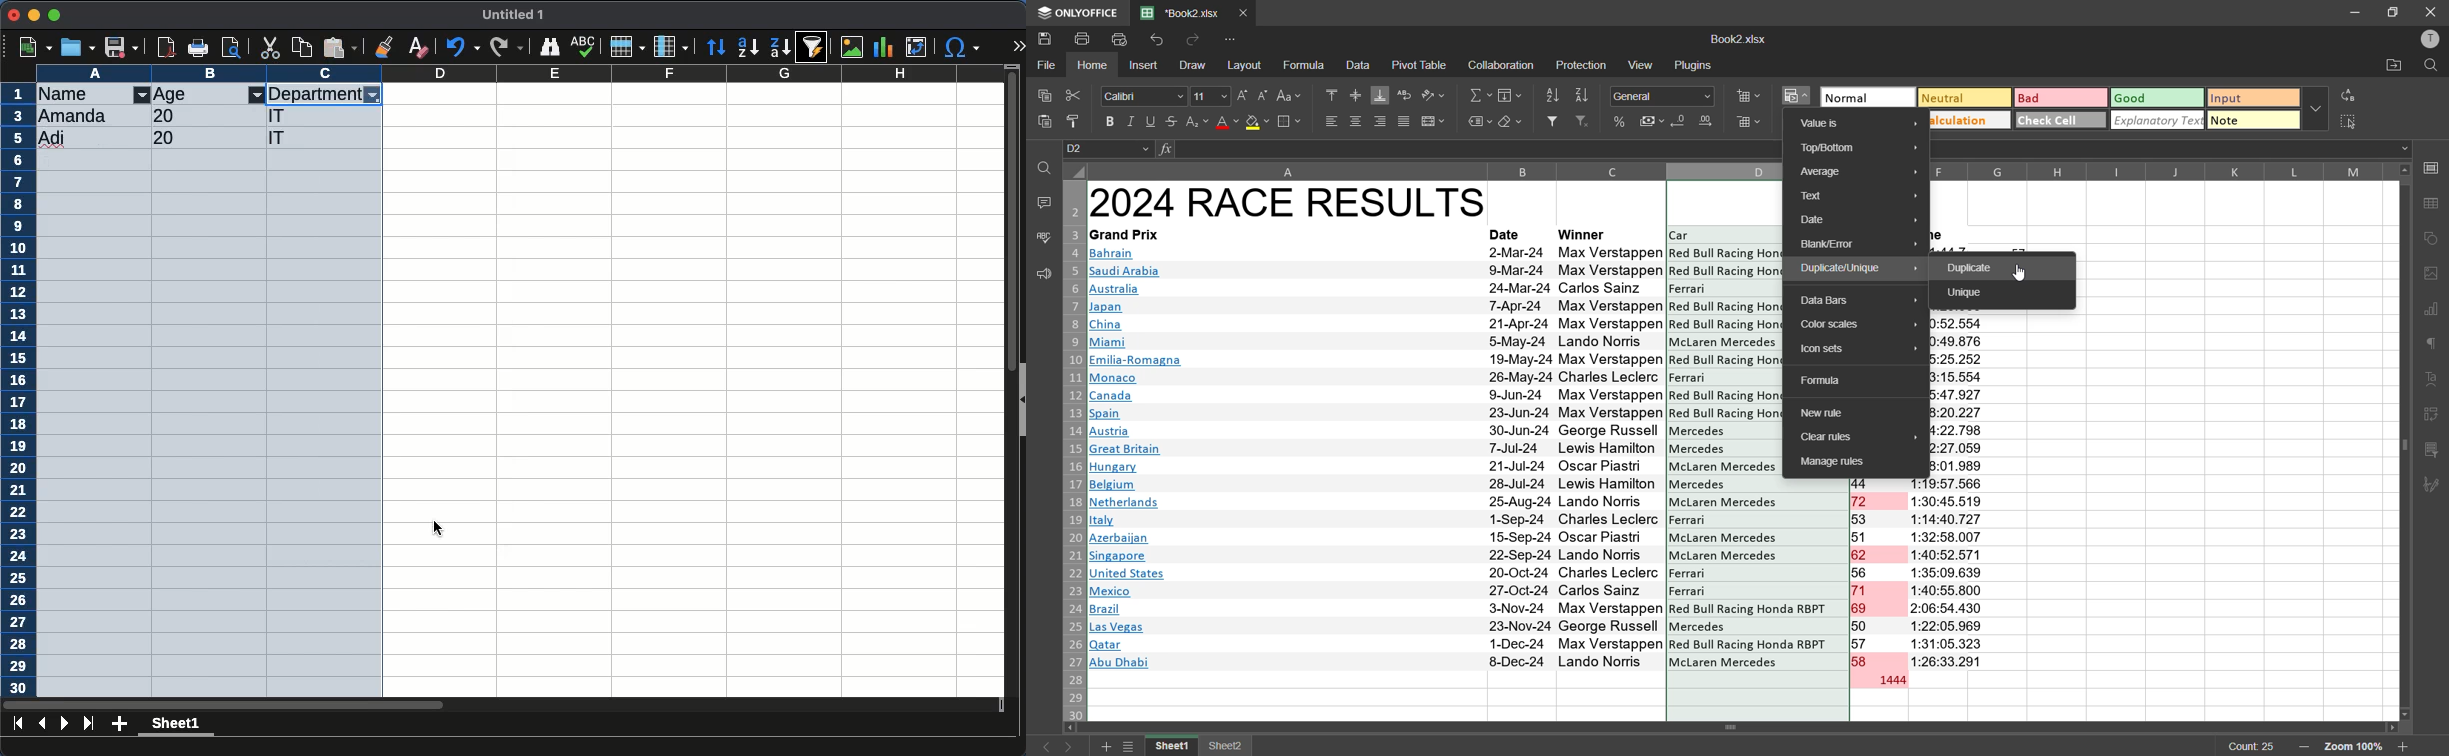 This screenshot has width=2464, height=756. Describe the element at coordinates (1855, 325) in the screenshot. I see `color scales` at that location.